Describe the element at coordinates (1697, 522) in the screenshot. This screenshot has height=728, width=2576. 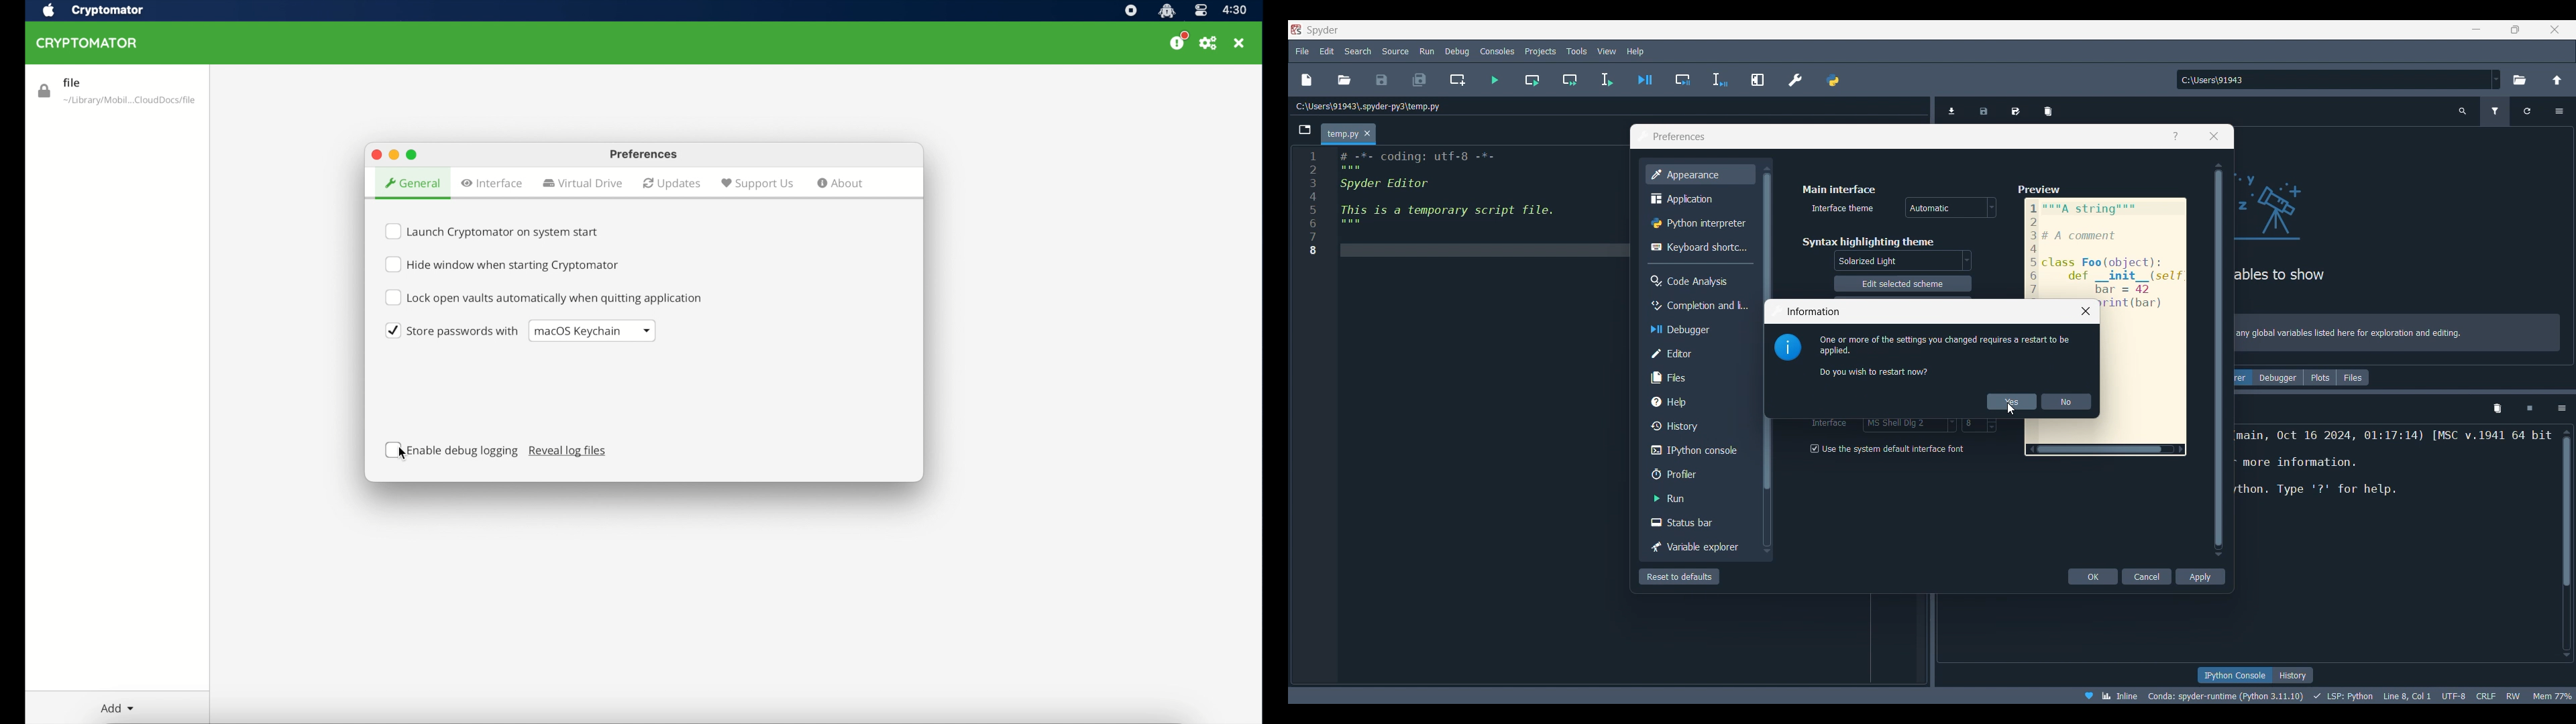
I see `Status bar` at that location.